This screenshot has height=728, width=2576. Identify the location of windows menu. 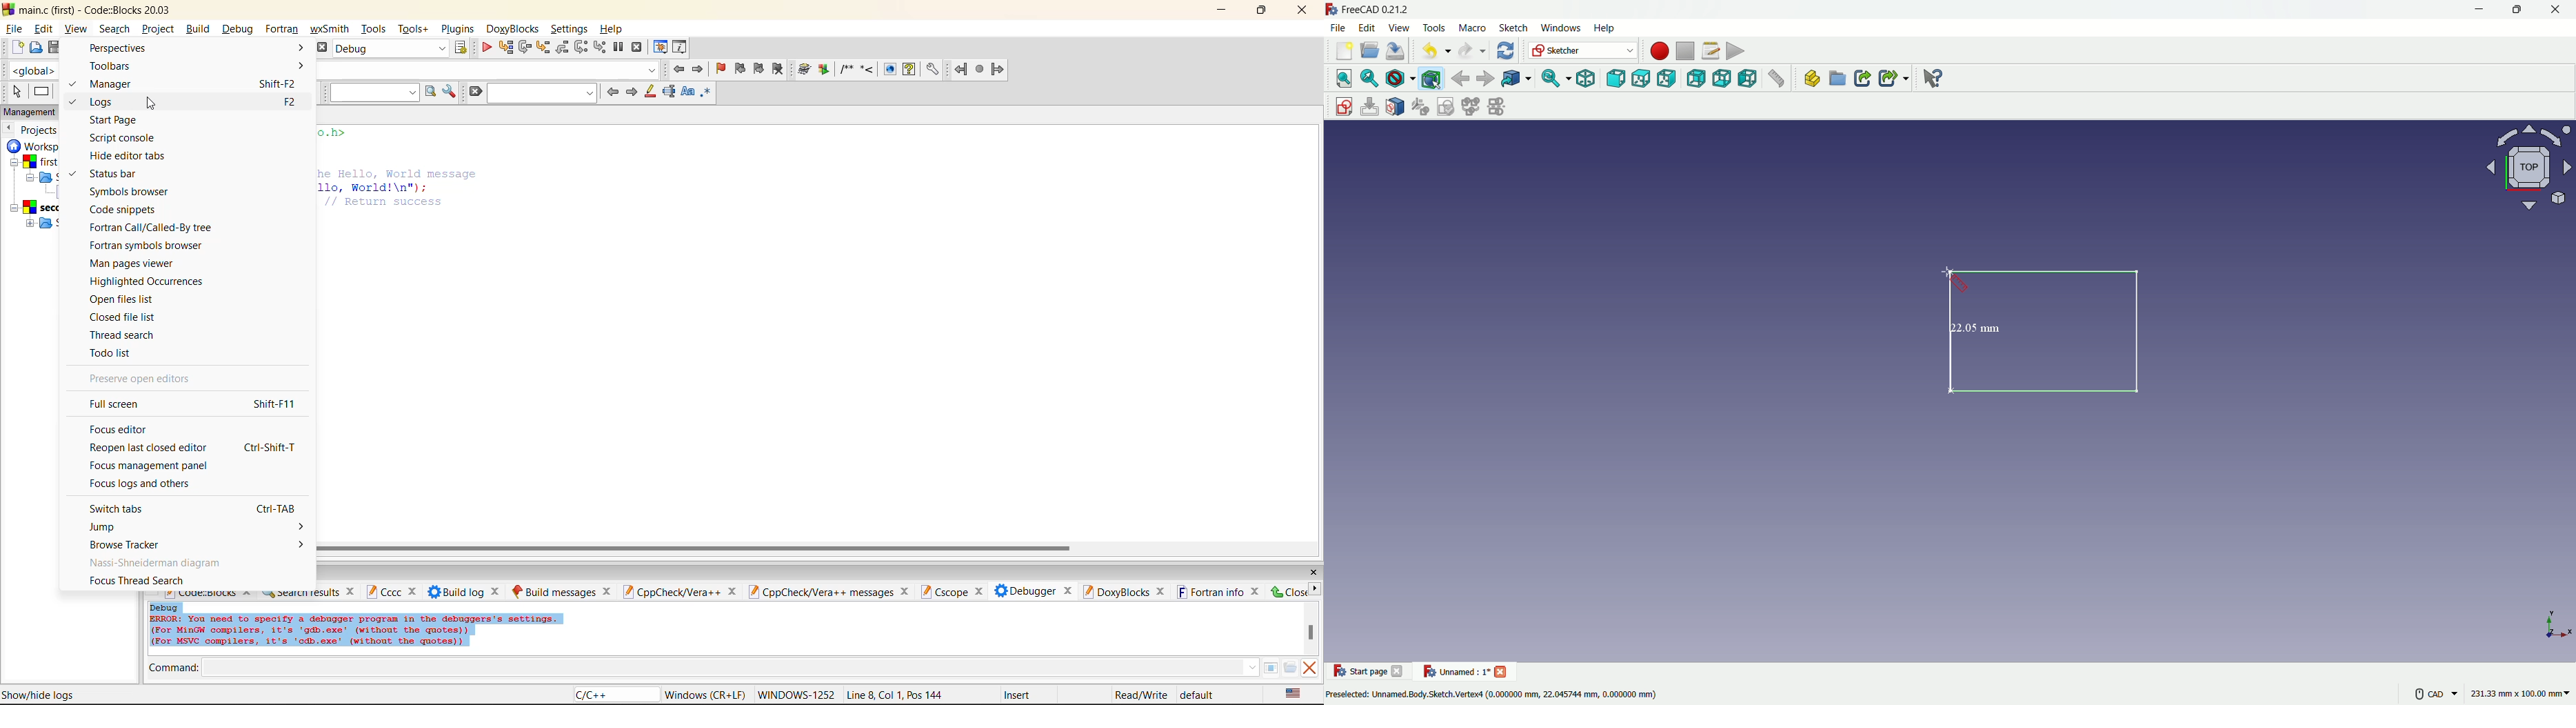
(1561, 27).